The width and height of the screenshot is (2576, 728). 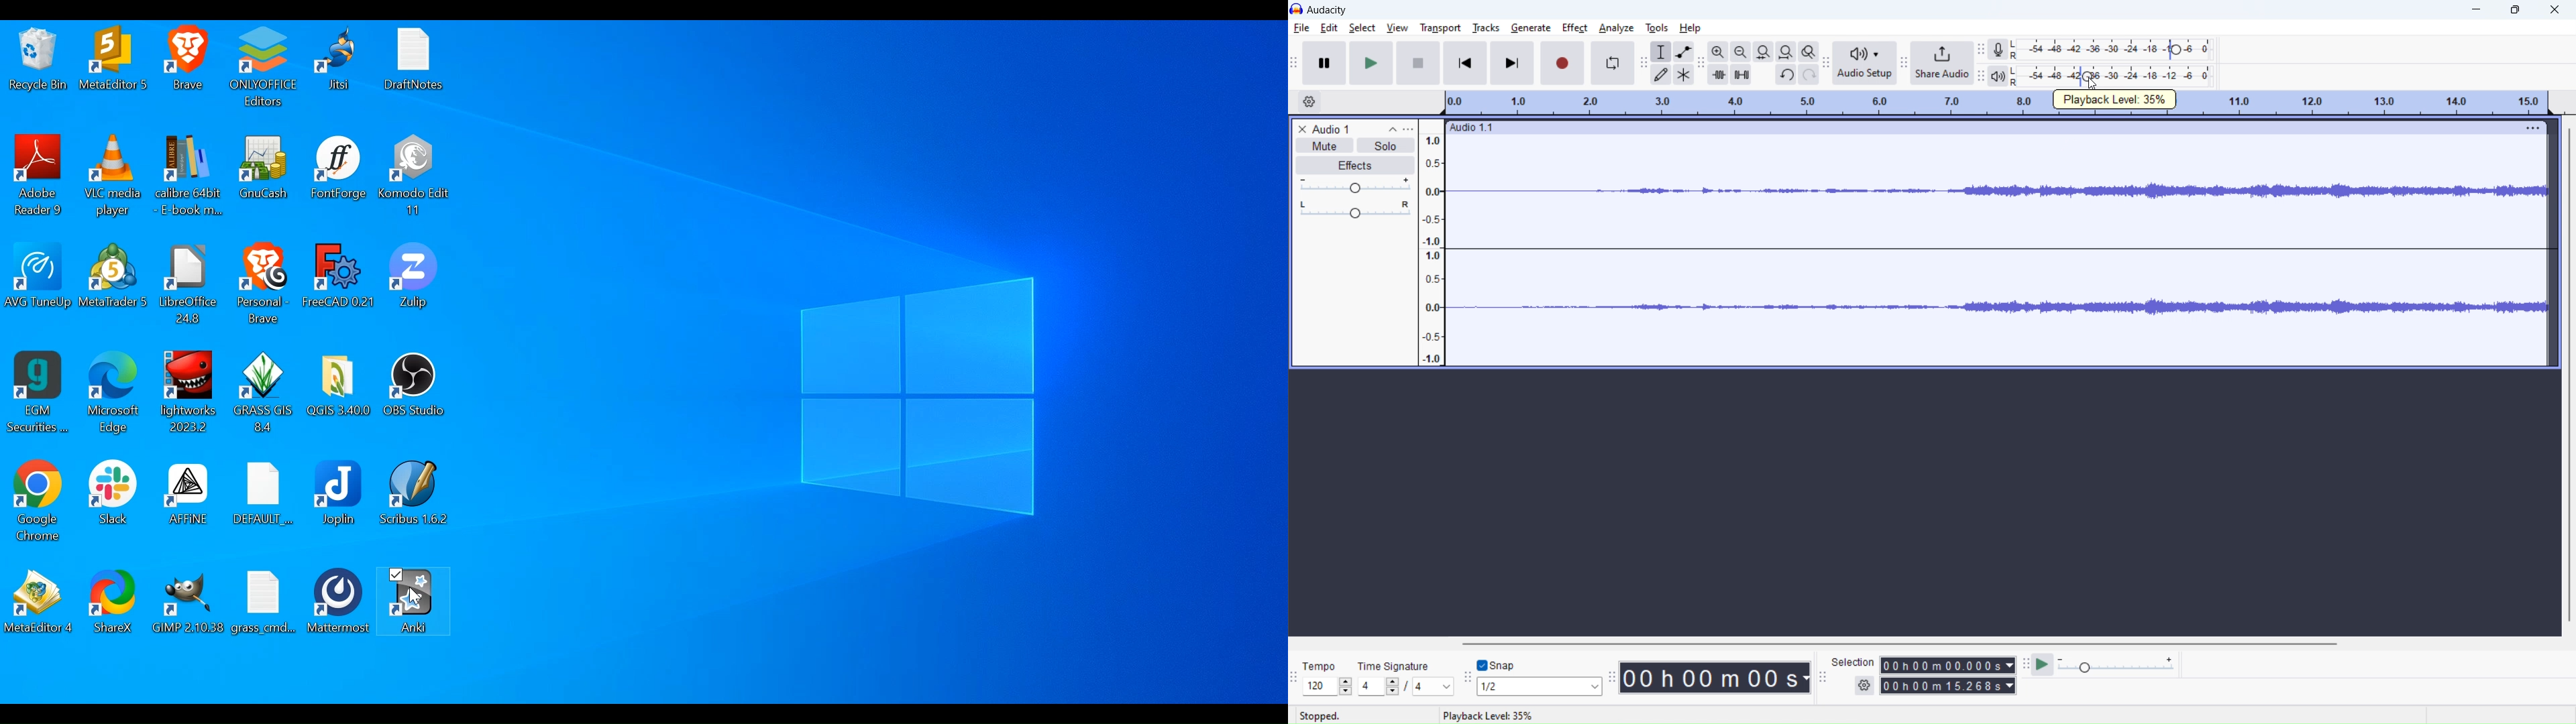 What do you see at coordinates (2554, 9) in the screenshot?
I see `close` at bounding box center [2554, 9].